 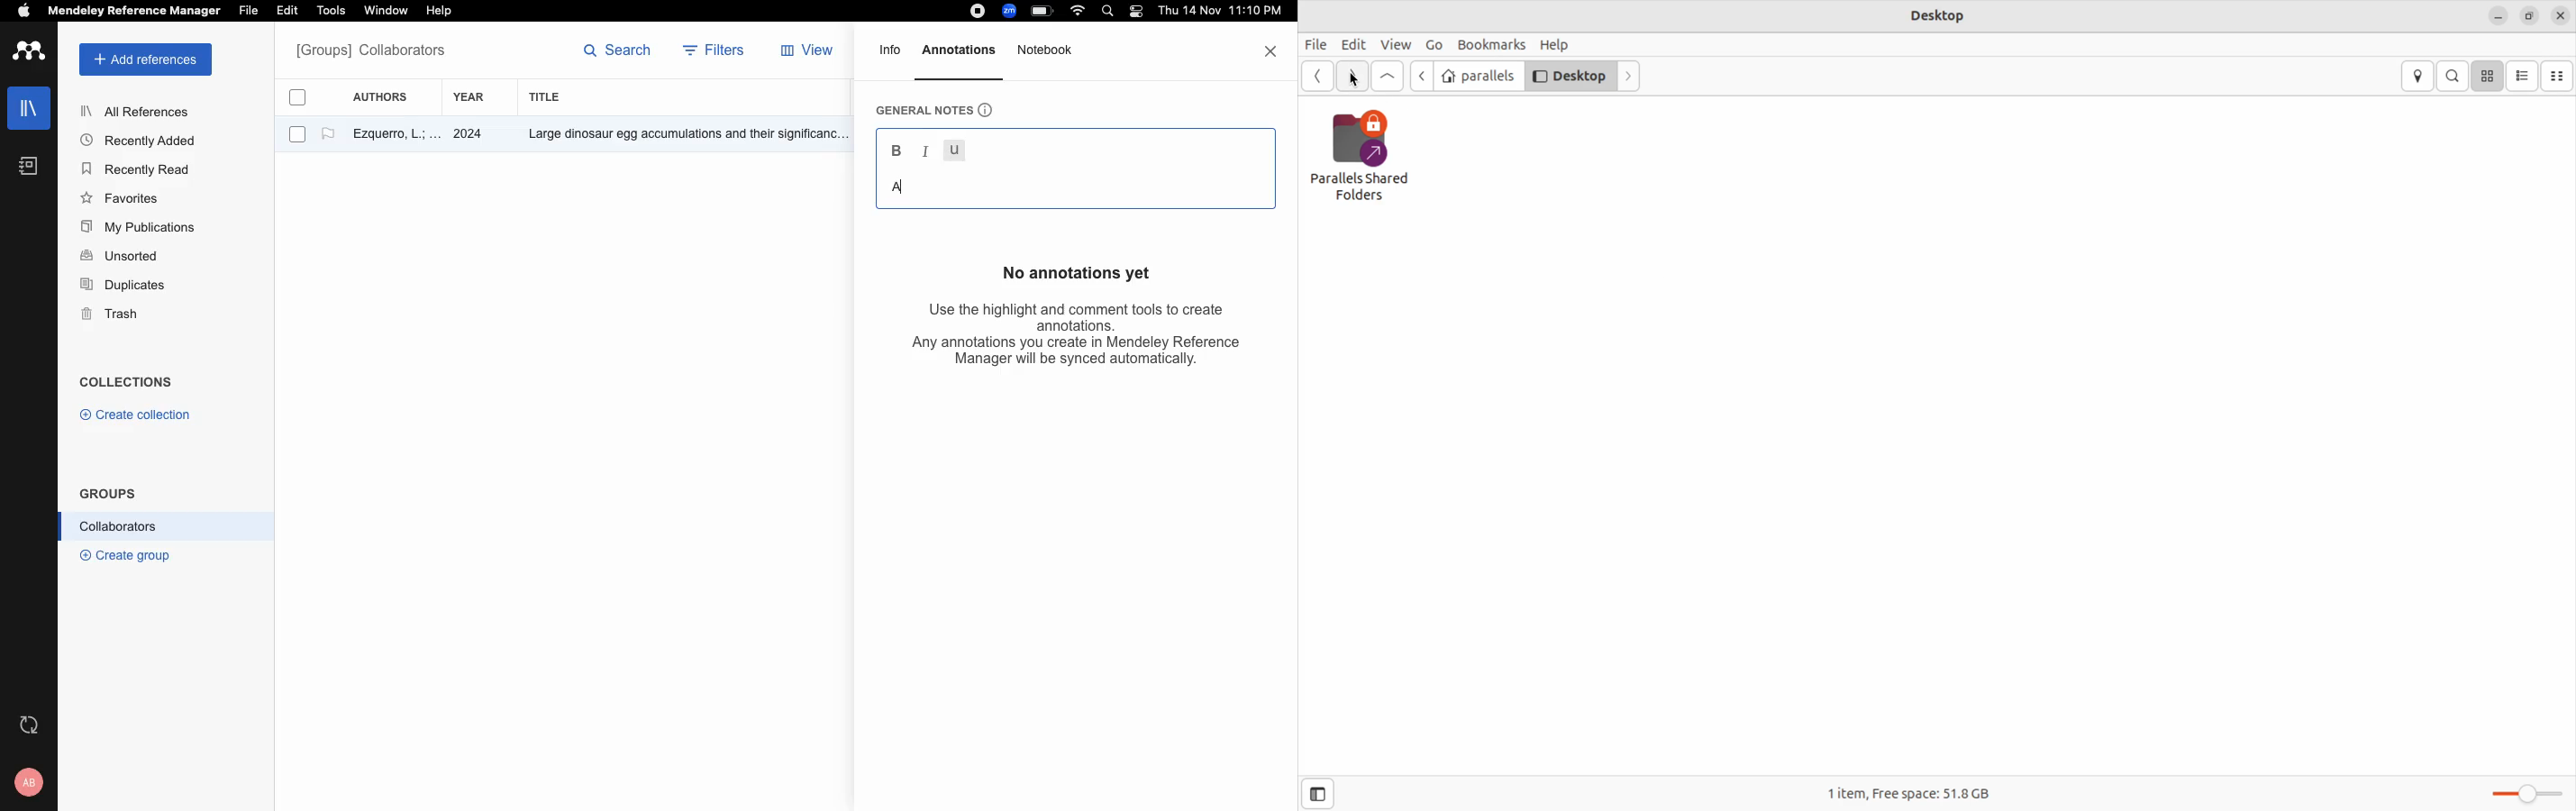 I want to click on Duplicates, so click(x=124, y=286).